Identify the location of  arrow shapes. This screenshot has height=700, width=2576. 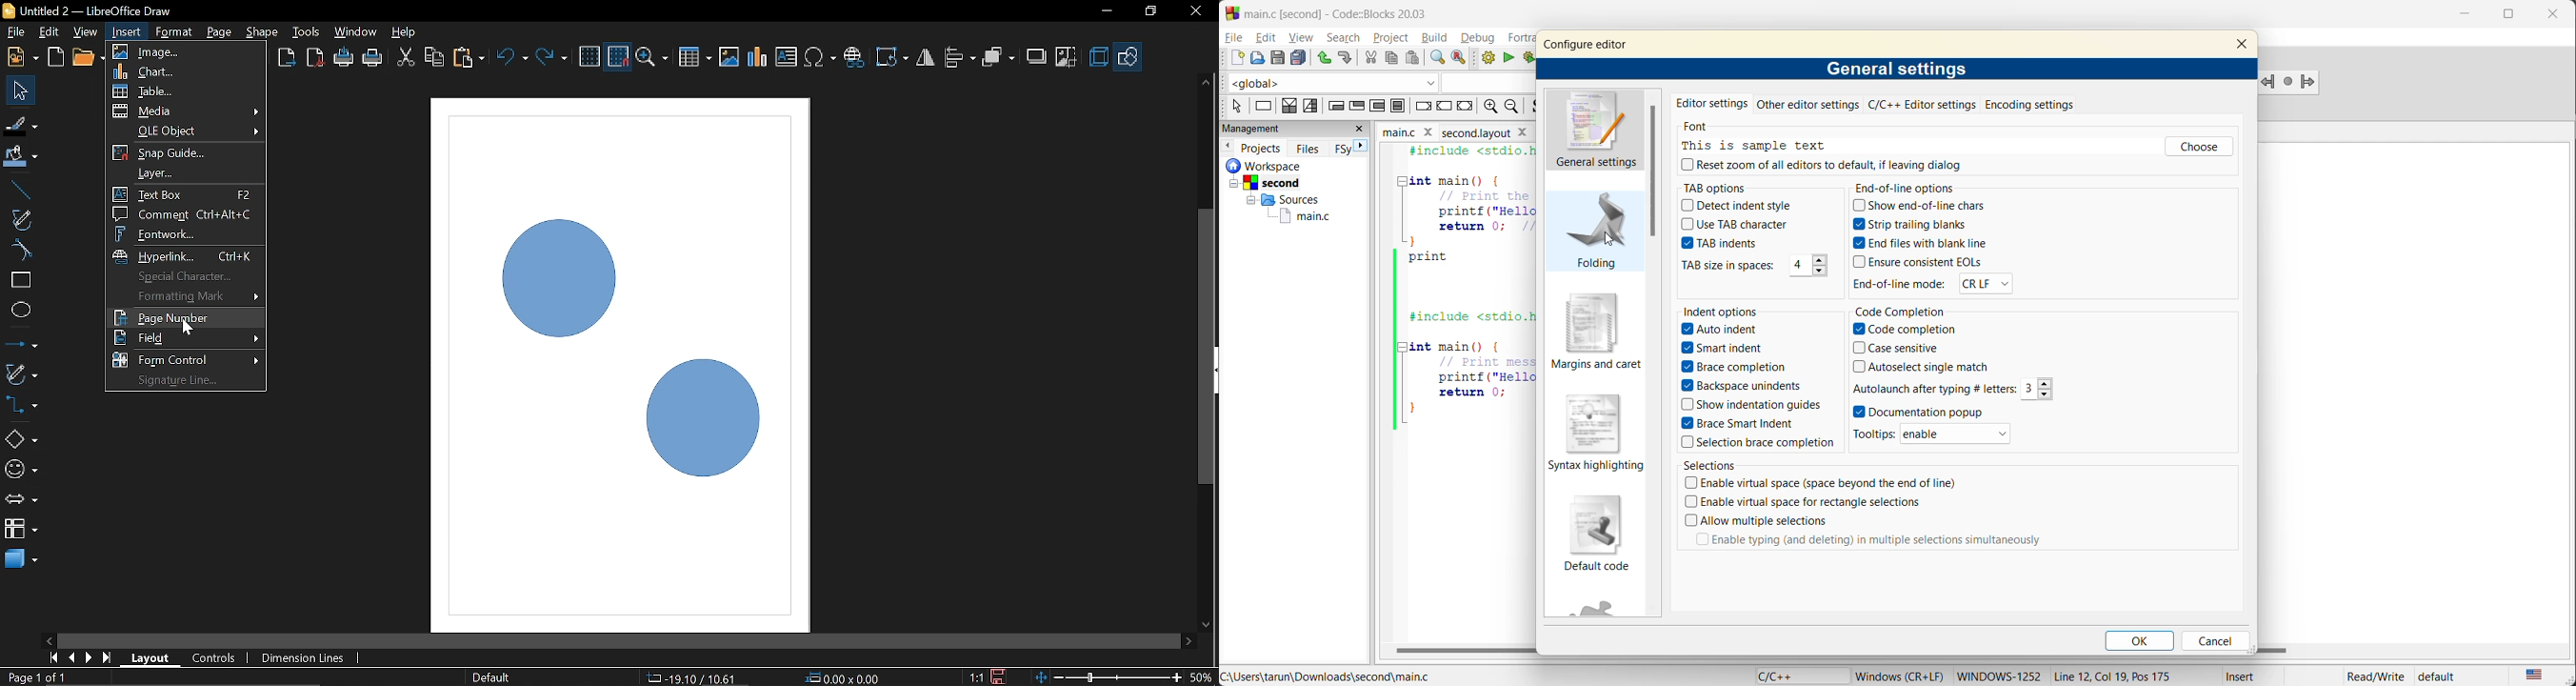
(21, 501).